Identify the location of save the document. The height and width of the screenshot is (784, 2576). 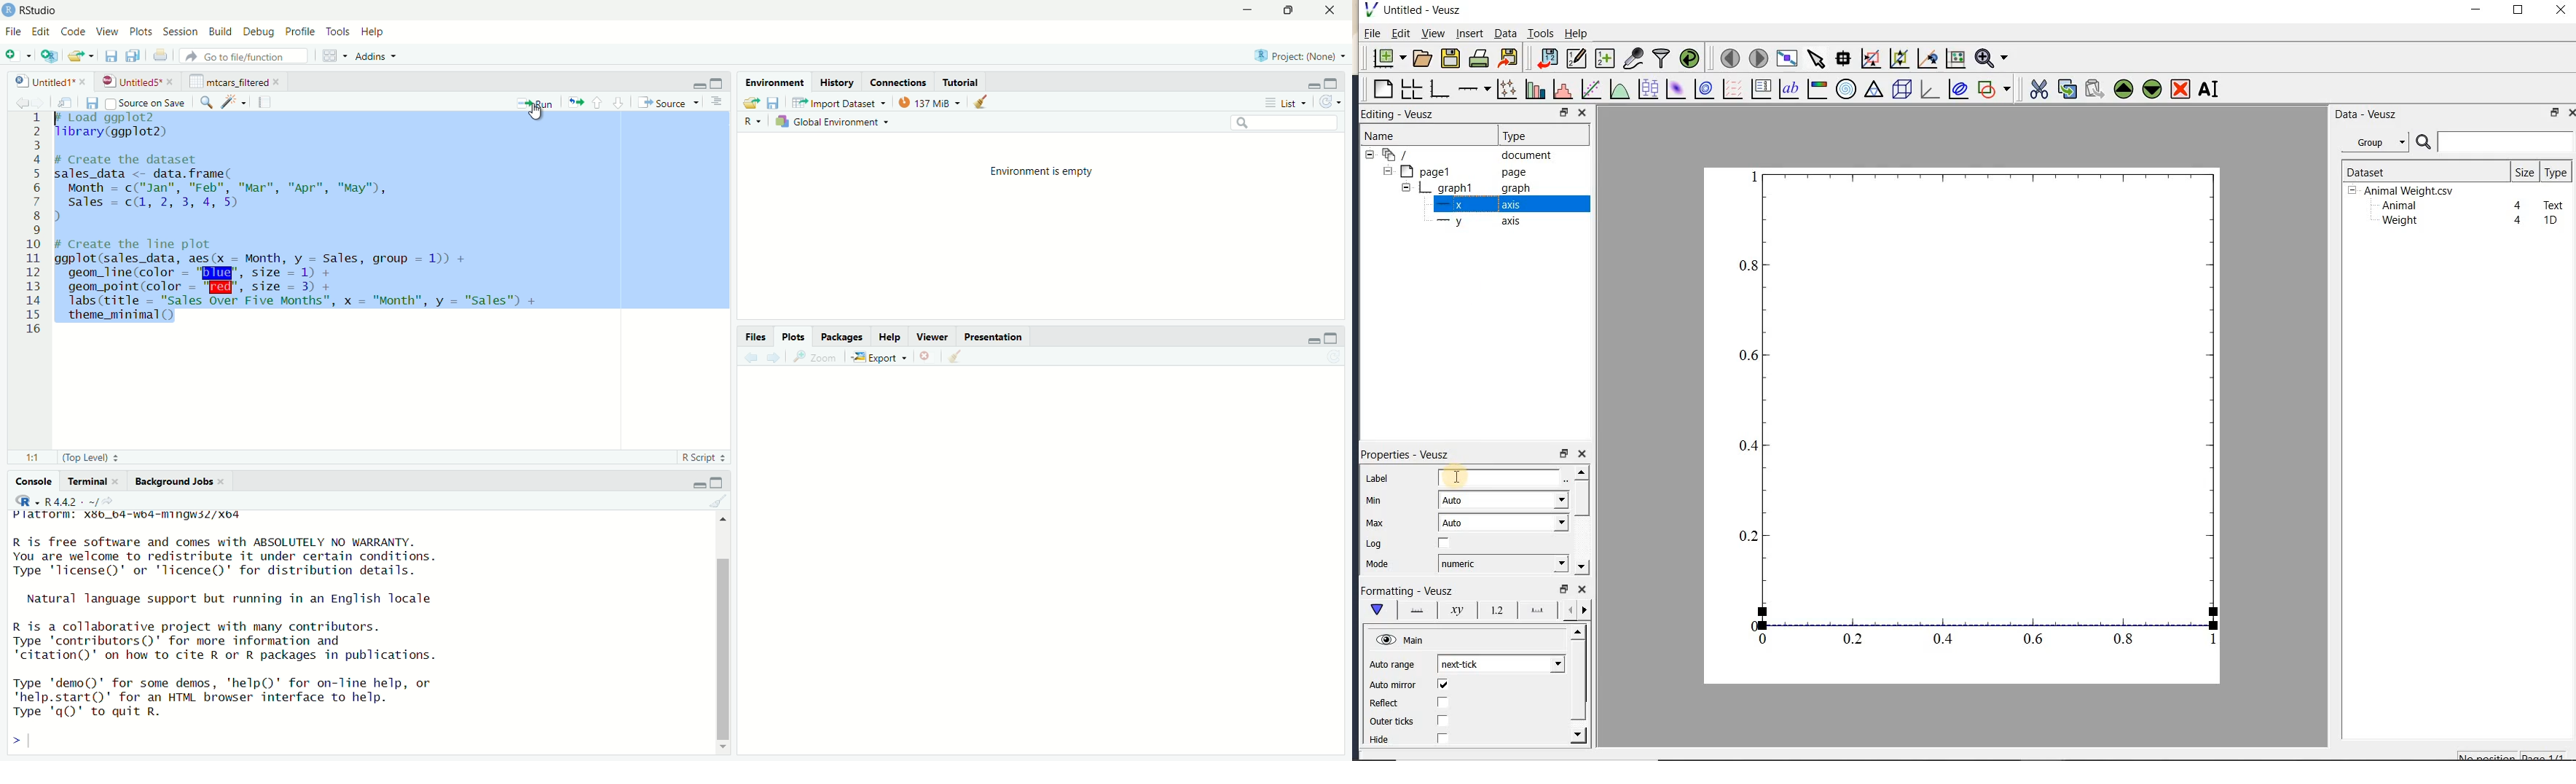
(1450, 59).